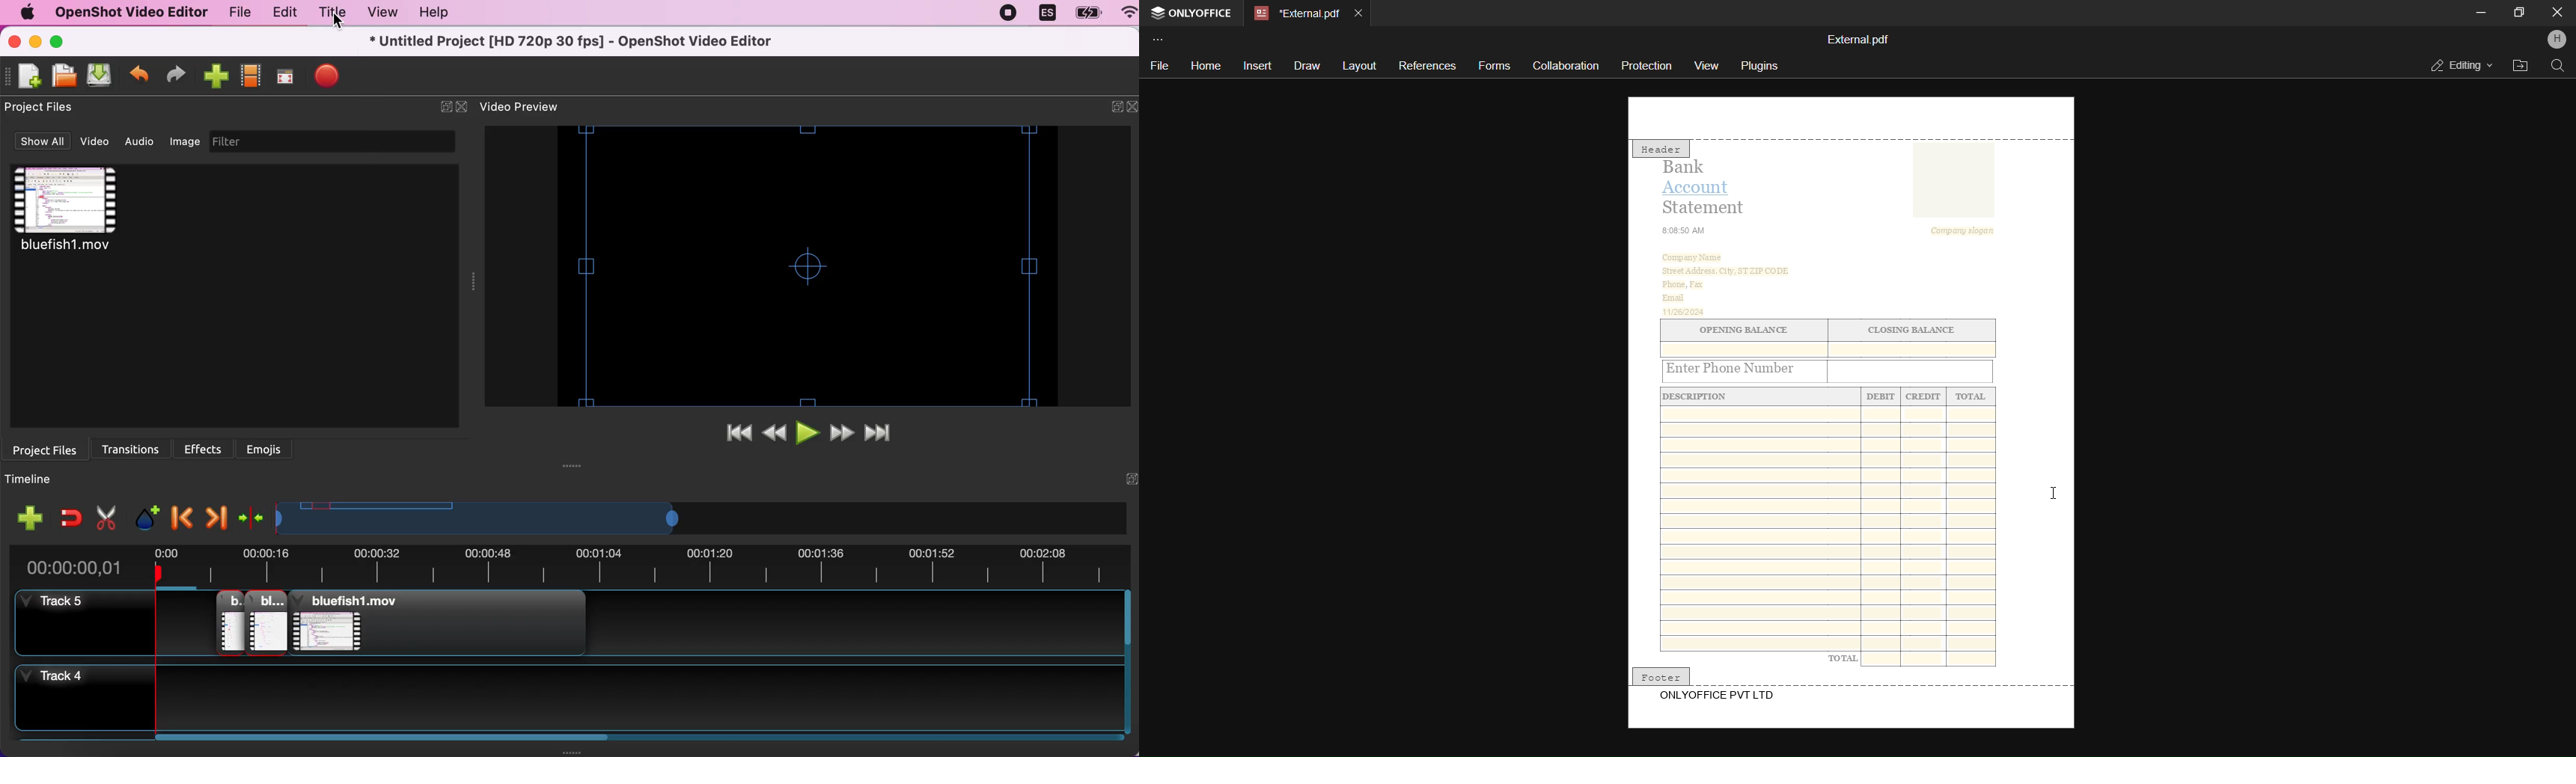 The width and height of the screenshot is (2576, 784). Describe the element at coordinates (1858, 38) in the screenshot. I see `file name` at that location.